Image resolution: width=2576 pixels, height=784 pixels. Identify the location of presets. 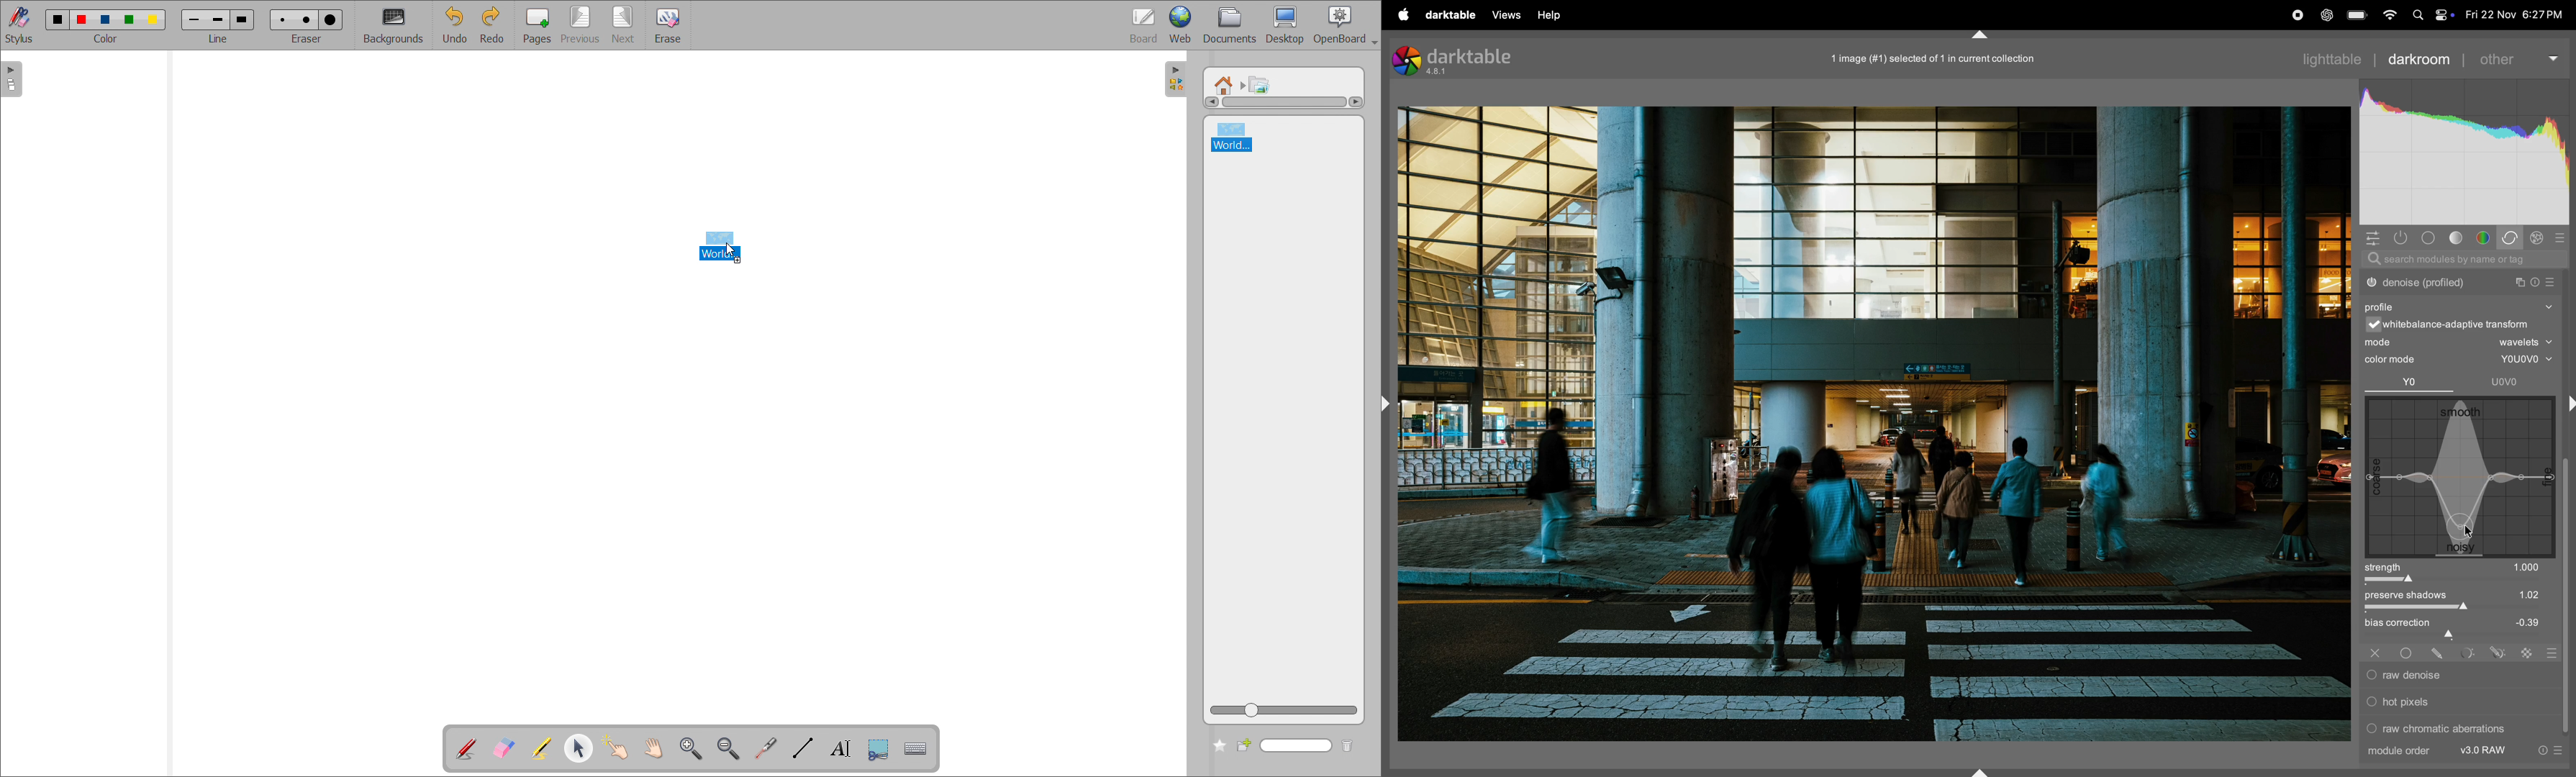
(2560, 239).